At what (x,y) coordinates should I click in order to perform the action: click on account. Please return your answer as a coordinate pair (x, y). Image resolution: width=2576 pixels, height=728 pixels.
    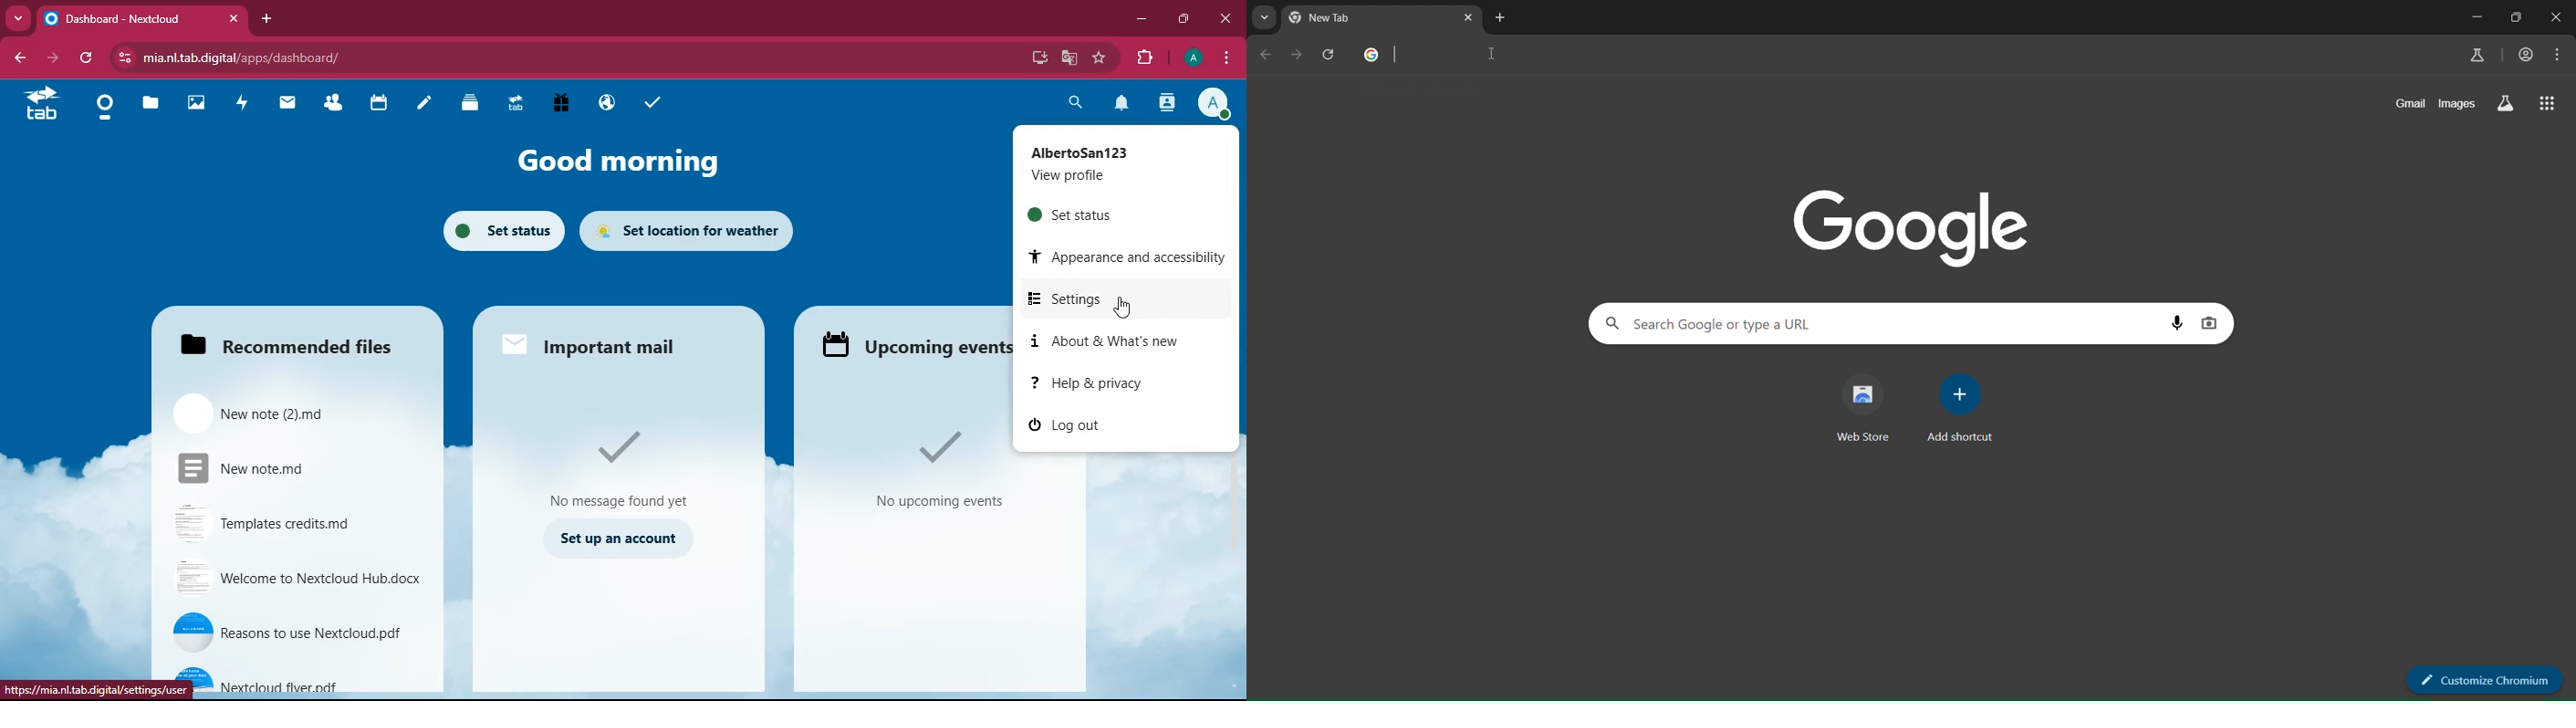
    Looking at the image, I should click on (2524, 55).